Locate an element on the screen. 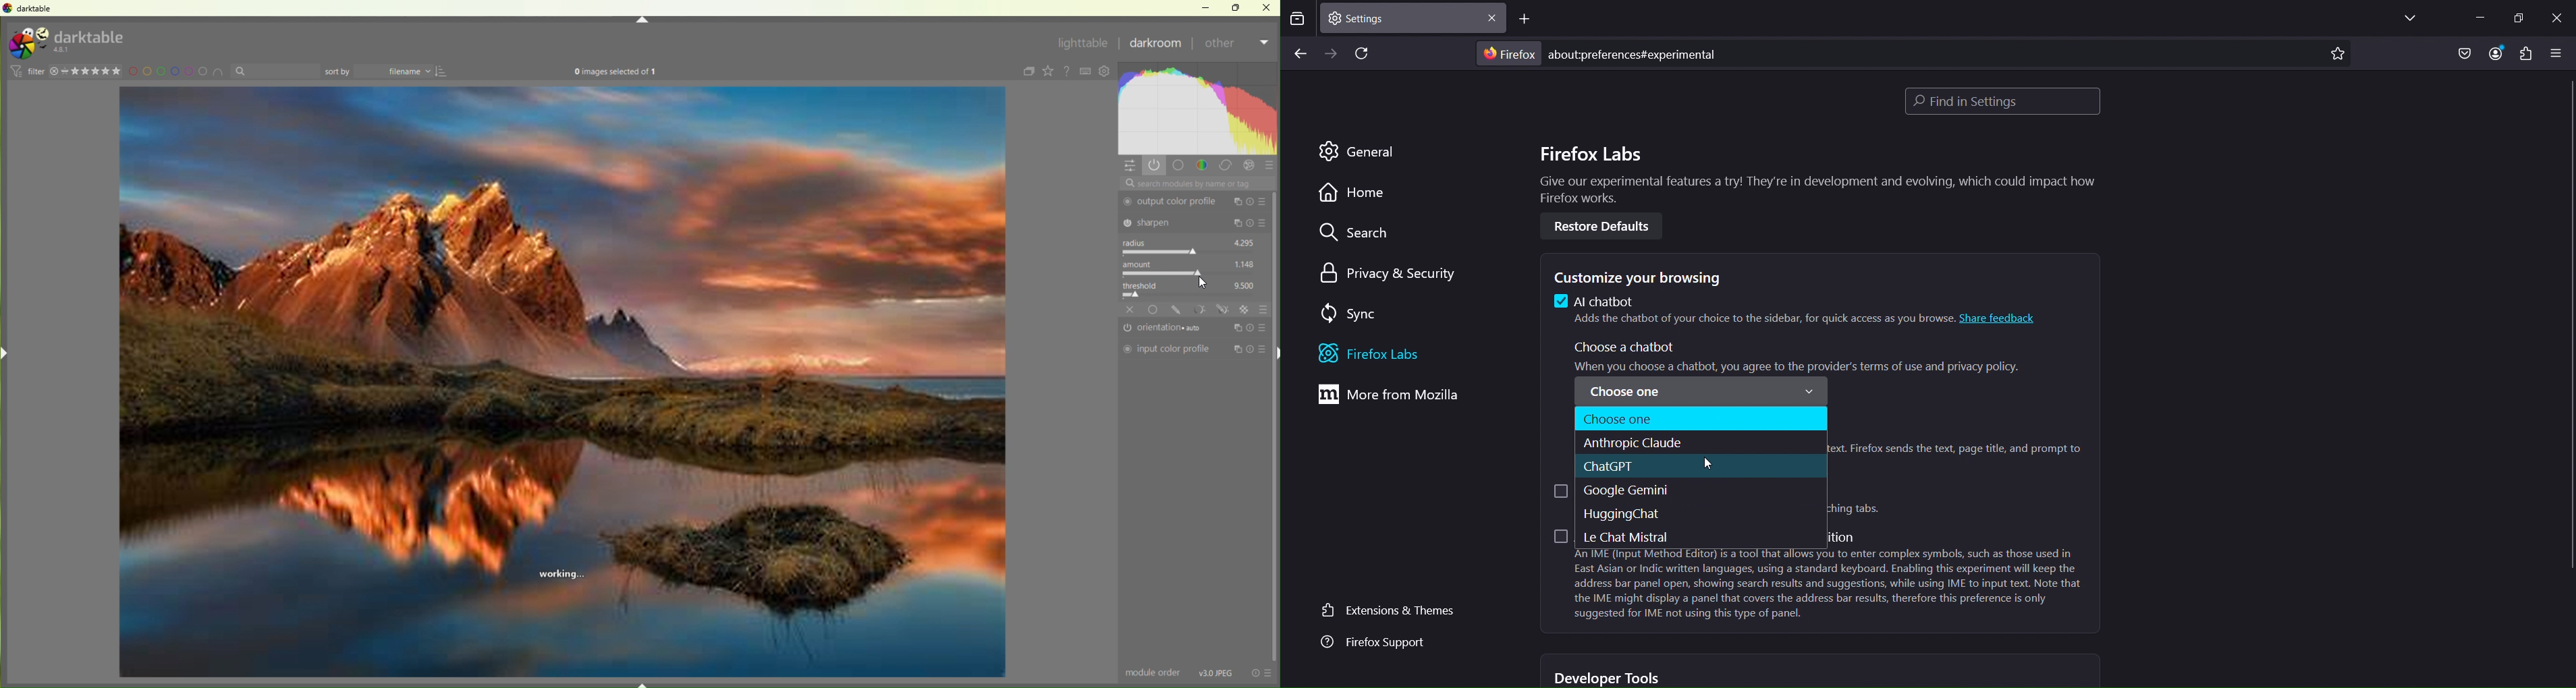 This screenshot has width=2576, height=700. text is located at coordinates (616, 73).